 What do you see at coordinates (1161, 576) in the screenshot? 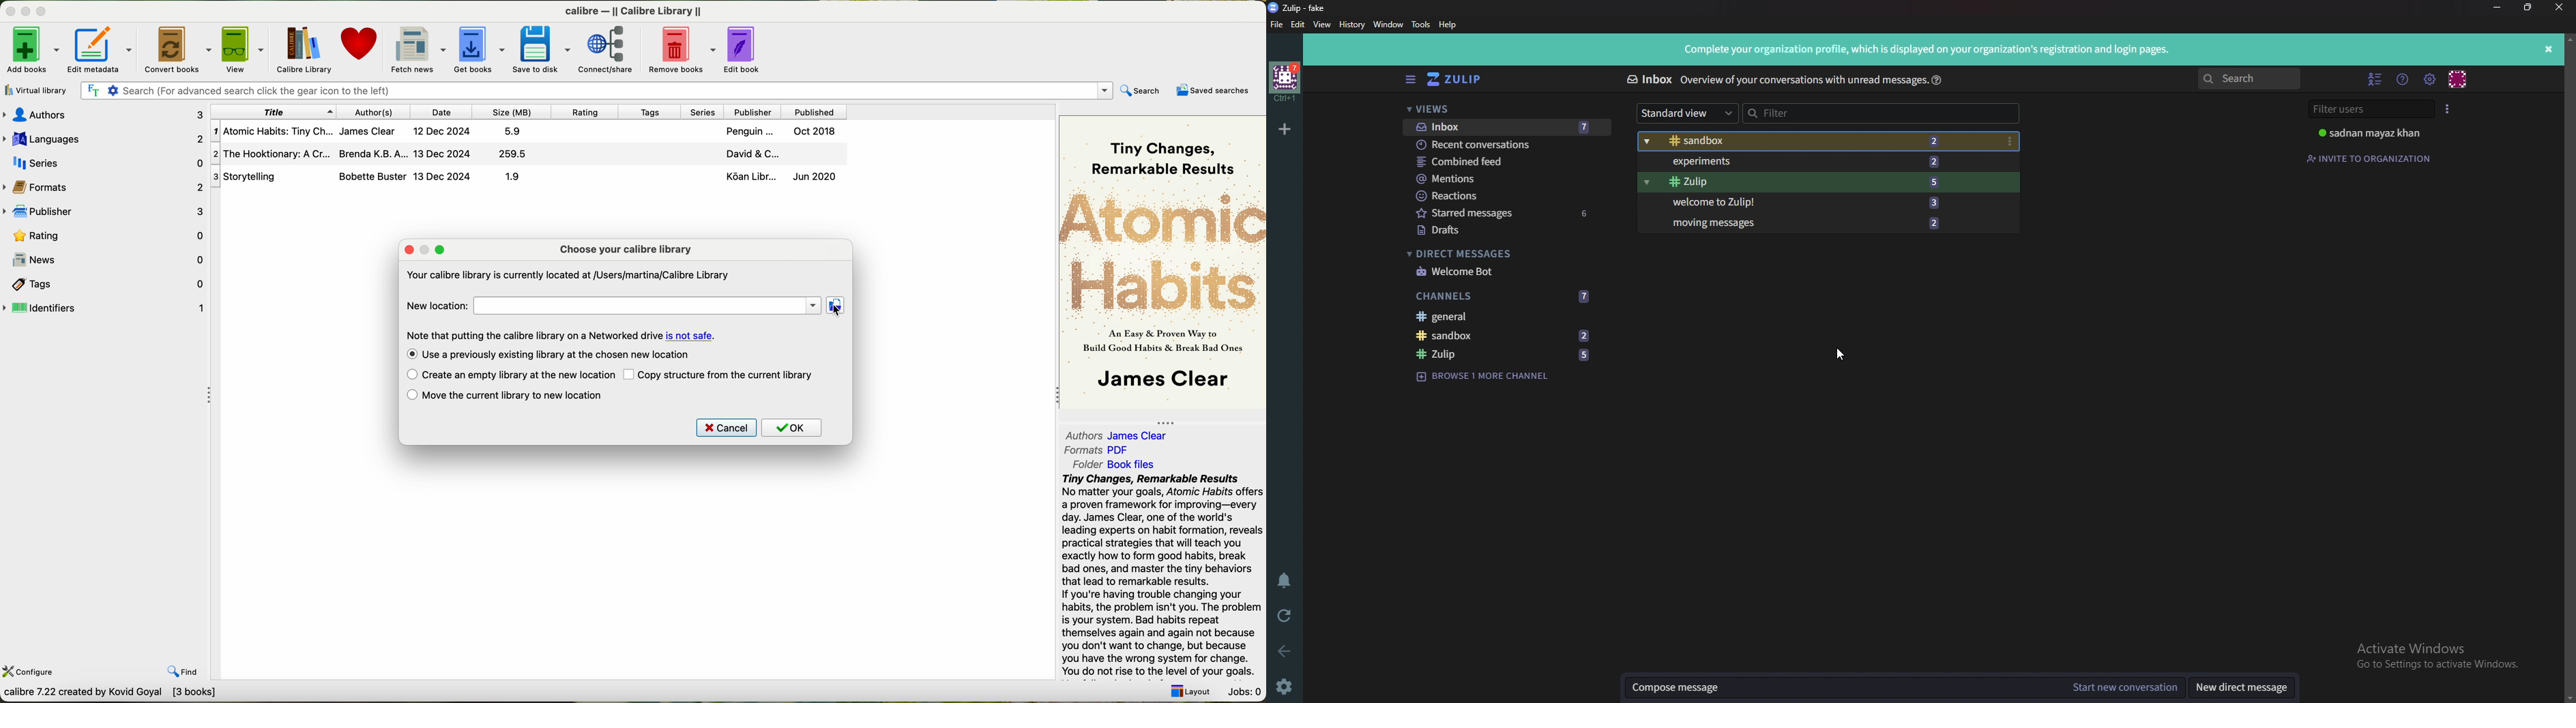
I see `Tiny Changes, Remarkable Results

No matter your goals, Atomic Habits offer
a proven framework for improving—every
day. James Clear, one of the world's
leading experts on habit formation, revea
practical strategies that will teach you
exactly how to form good habits, break
bad ones, and master the tiny behaviors
that lead to remarkable results.

If you're having trouble changing your
habits, the problem isn't you. The probler
is your system. Bad habits repeat
themselves again and again not because
you don't want to change, but because
you have the wrong system for change.
You do not rise to the level of your goals.` at bounding box center [1161, 576].